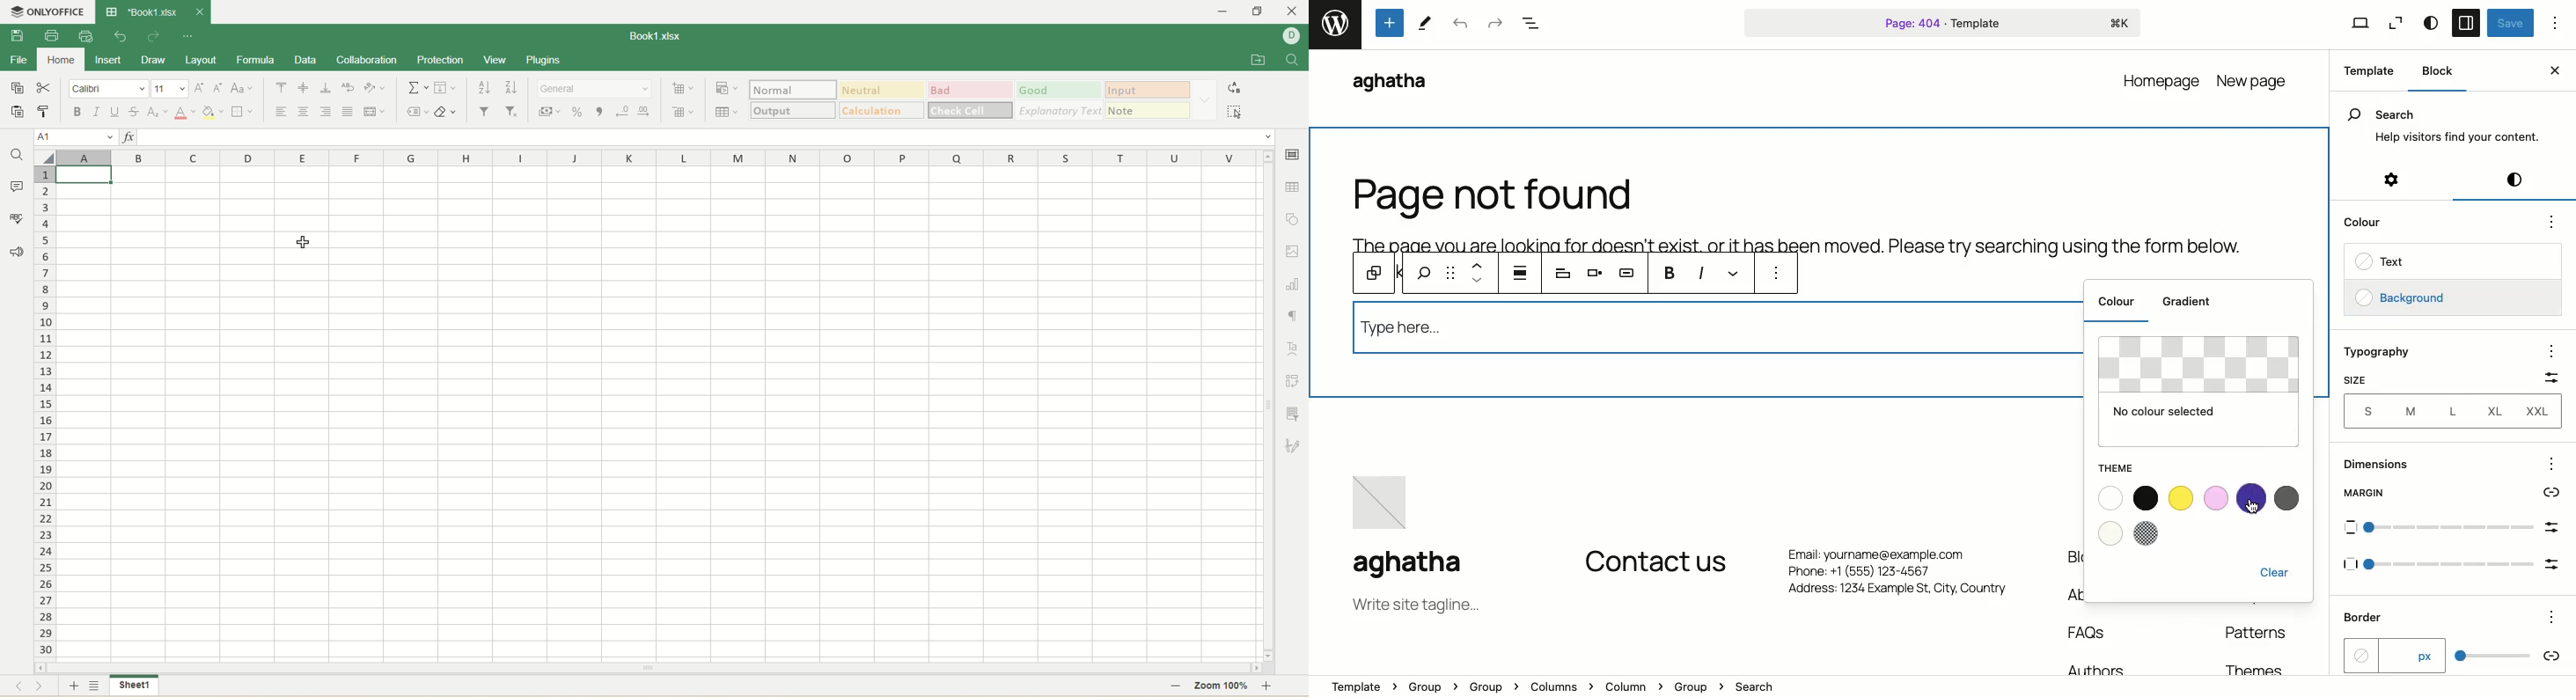 The height and width of the screenshot is (700, 2576). What do you see at coordinates (303, 248) in the screenshot?
I see `cursor` at bounding box center [303, 248].